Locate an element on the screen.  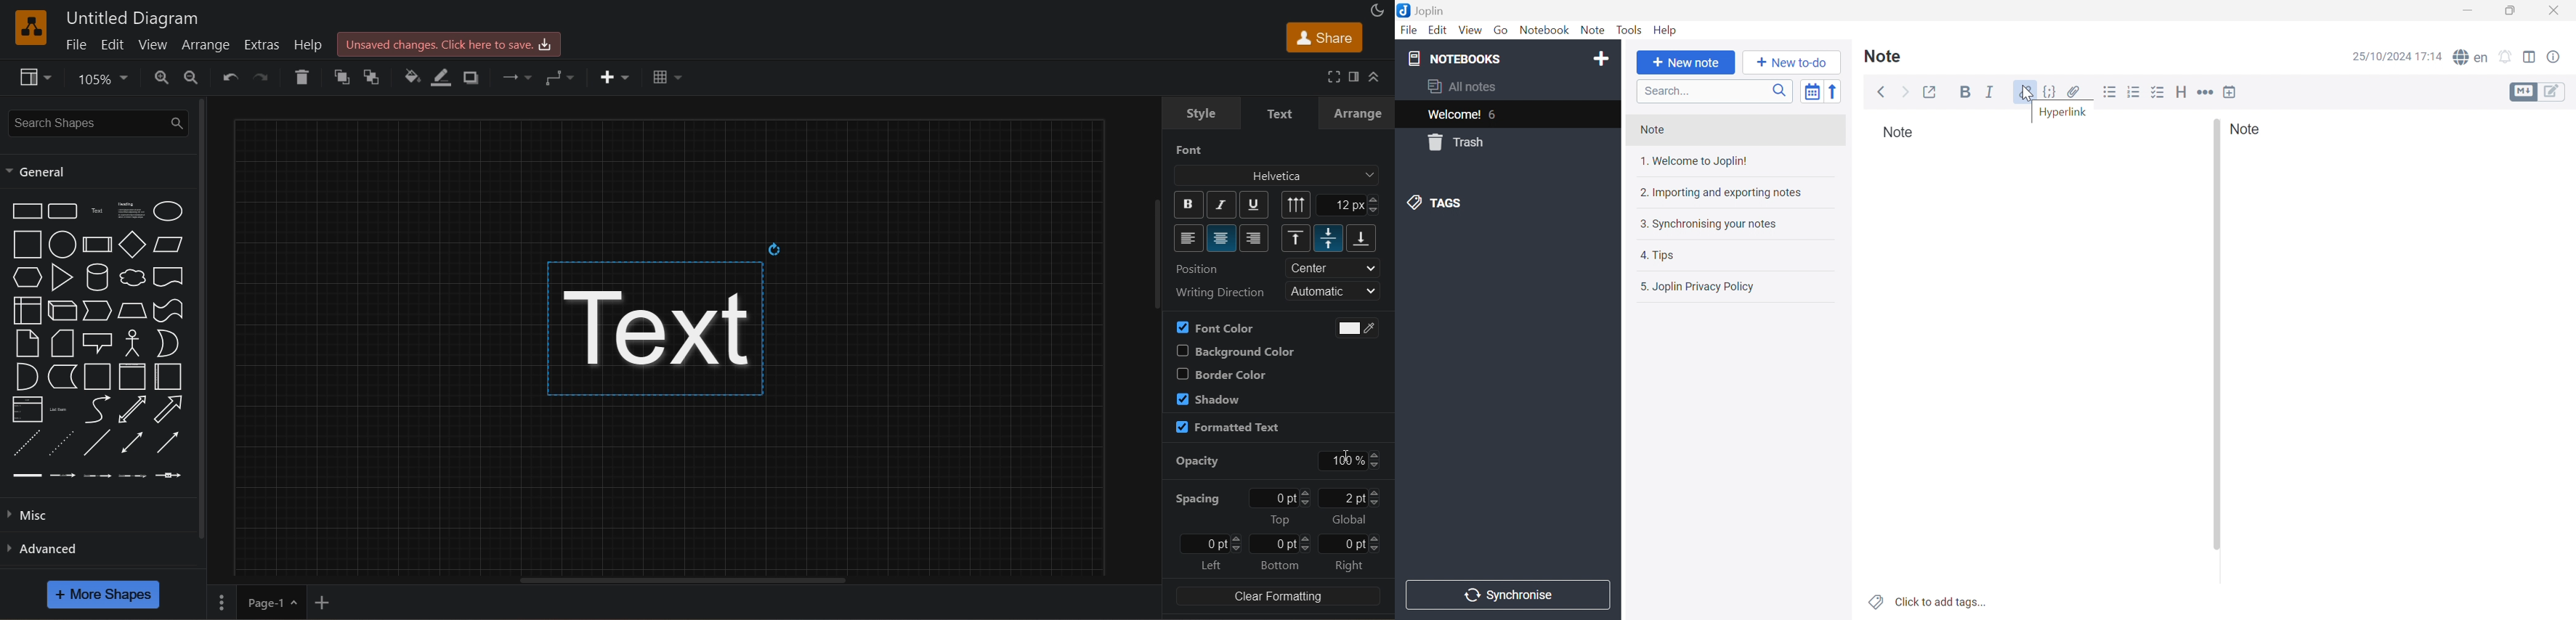
view is located at coordinates (37, 78).